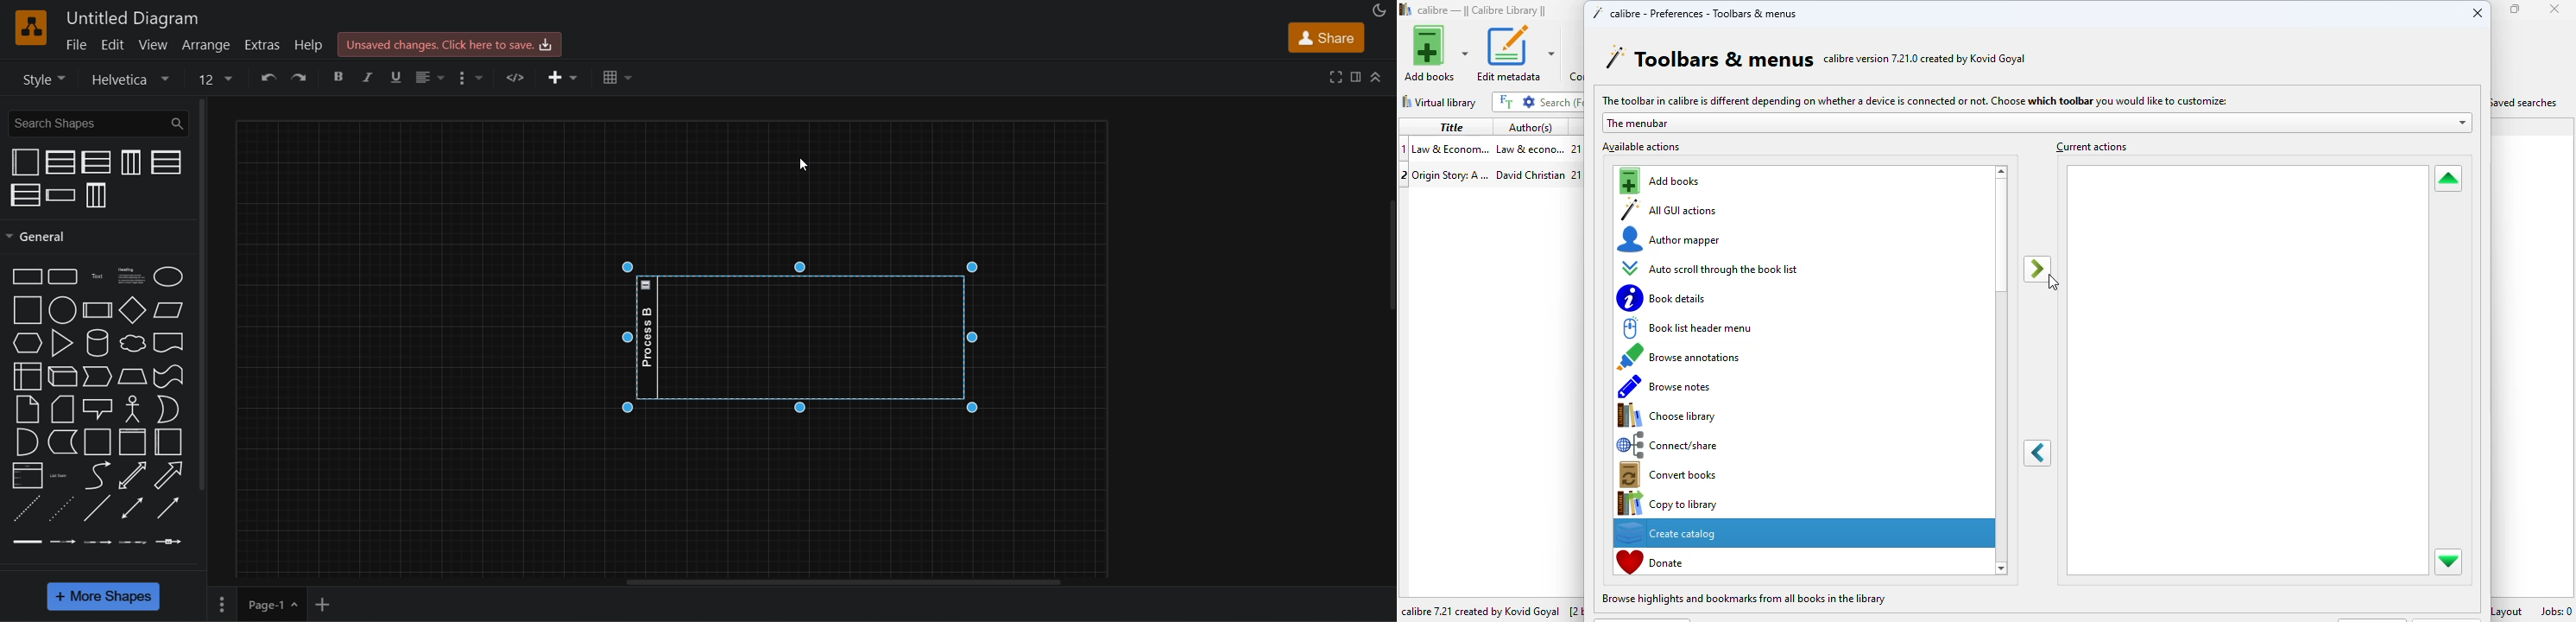  What do you see at coordinates (95, 443) in the screenshot?
I see `container` at bounding box center [95, 443].